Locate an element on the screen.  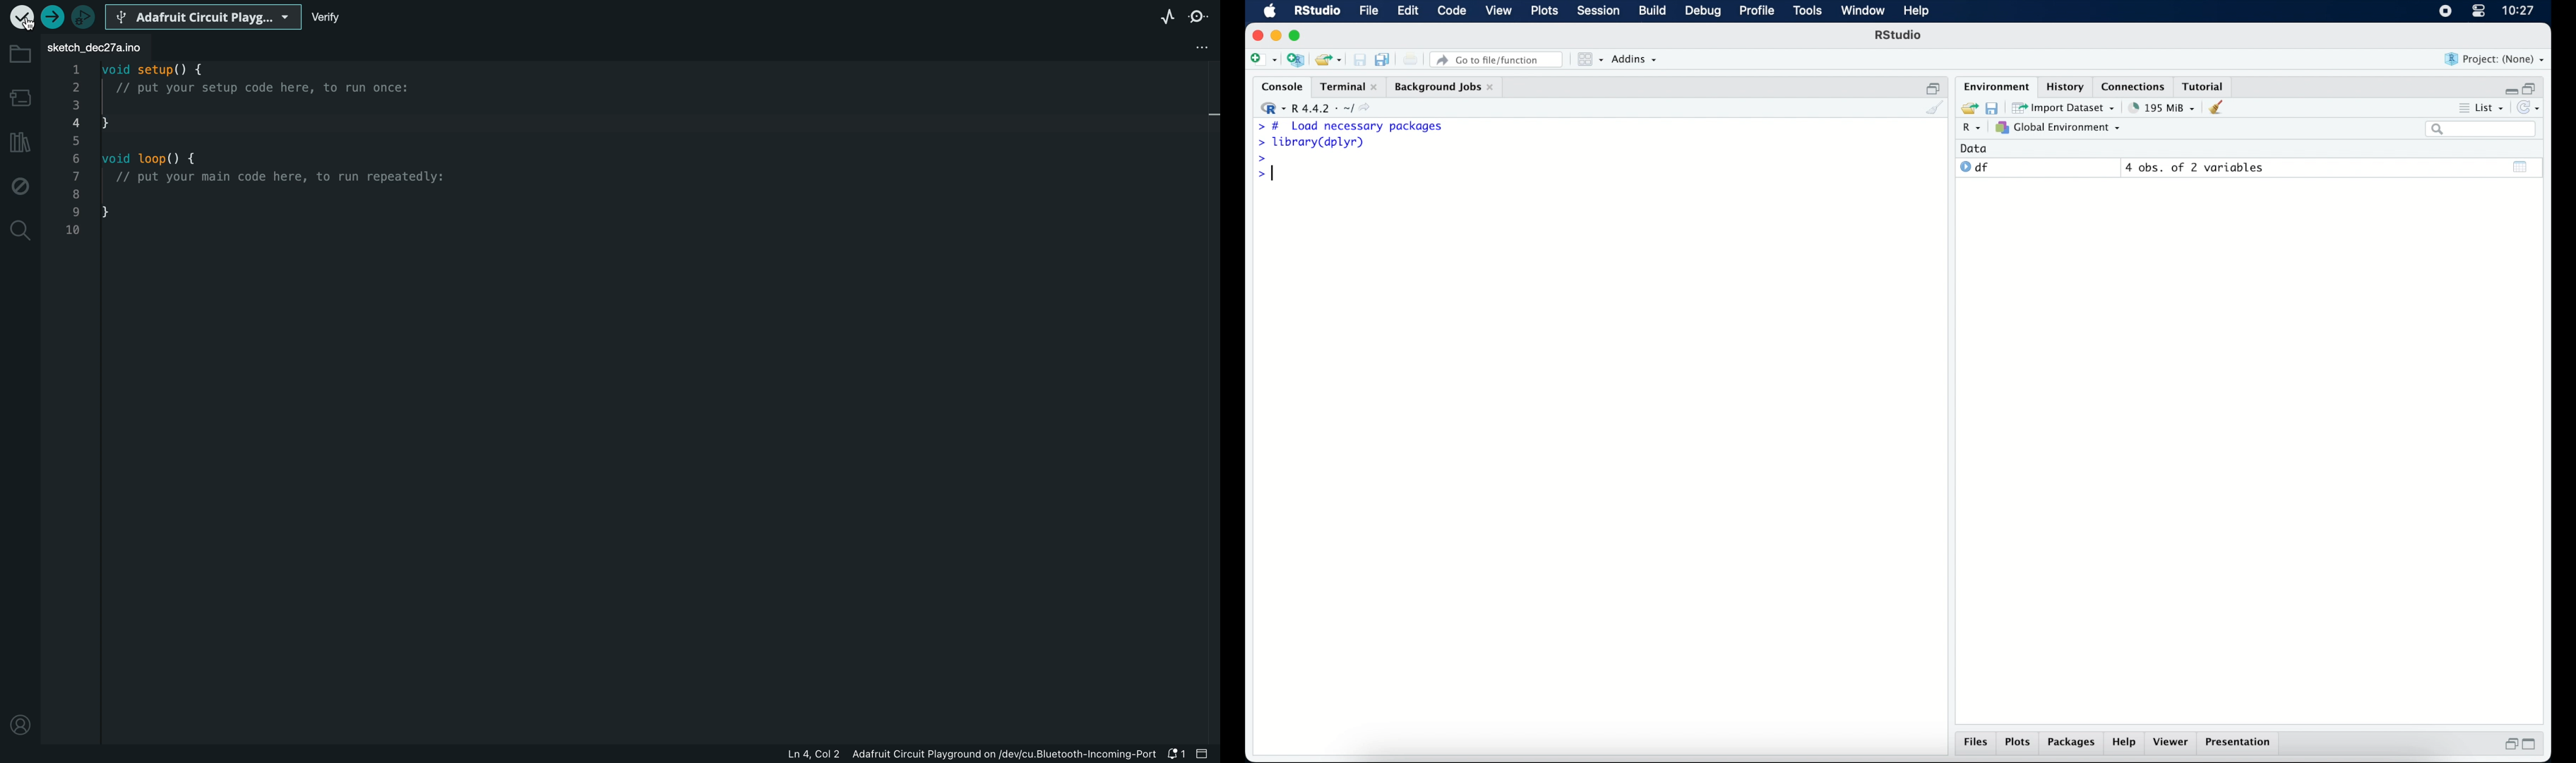
file is located at coordinates (1367, 11).